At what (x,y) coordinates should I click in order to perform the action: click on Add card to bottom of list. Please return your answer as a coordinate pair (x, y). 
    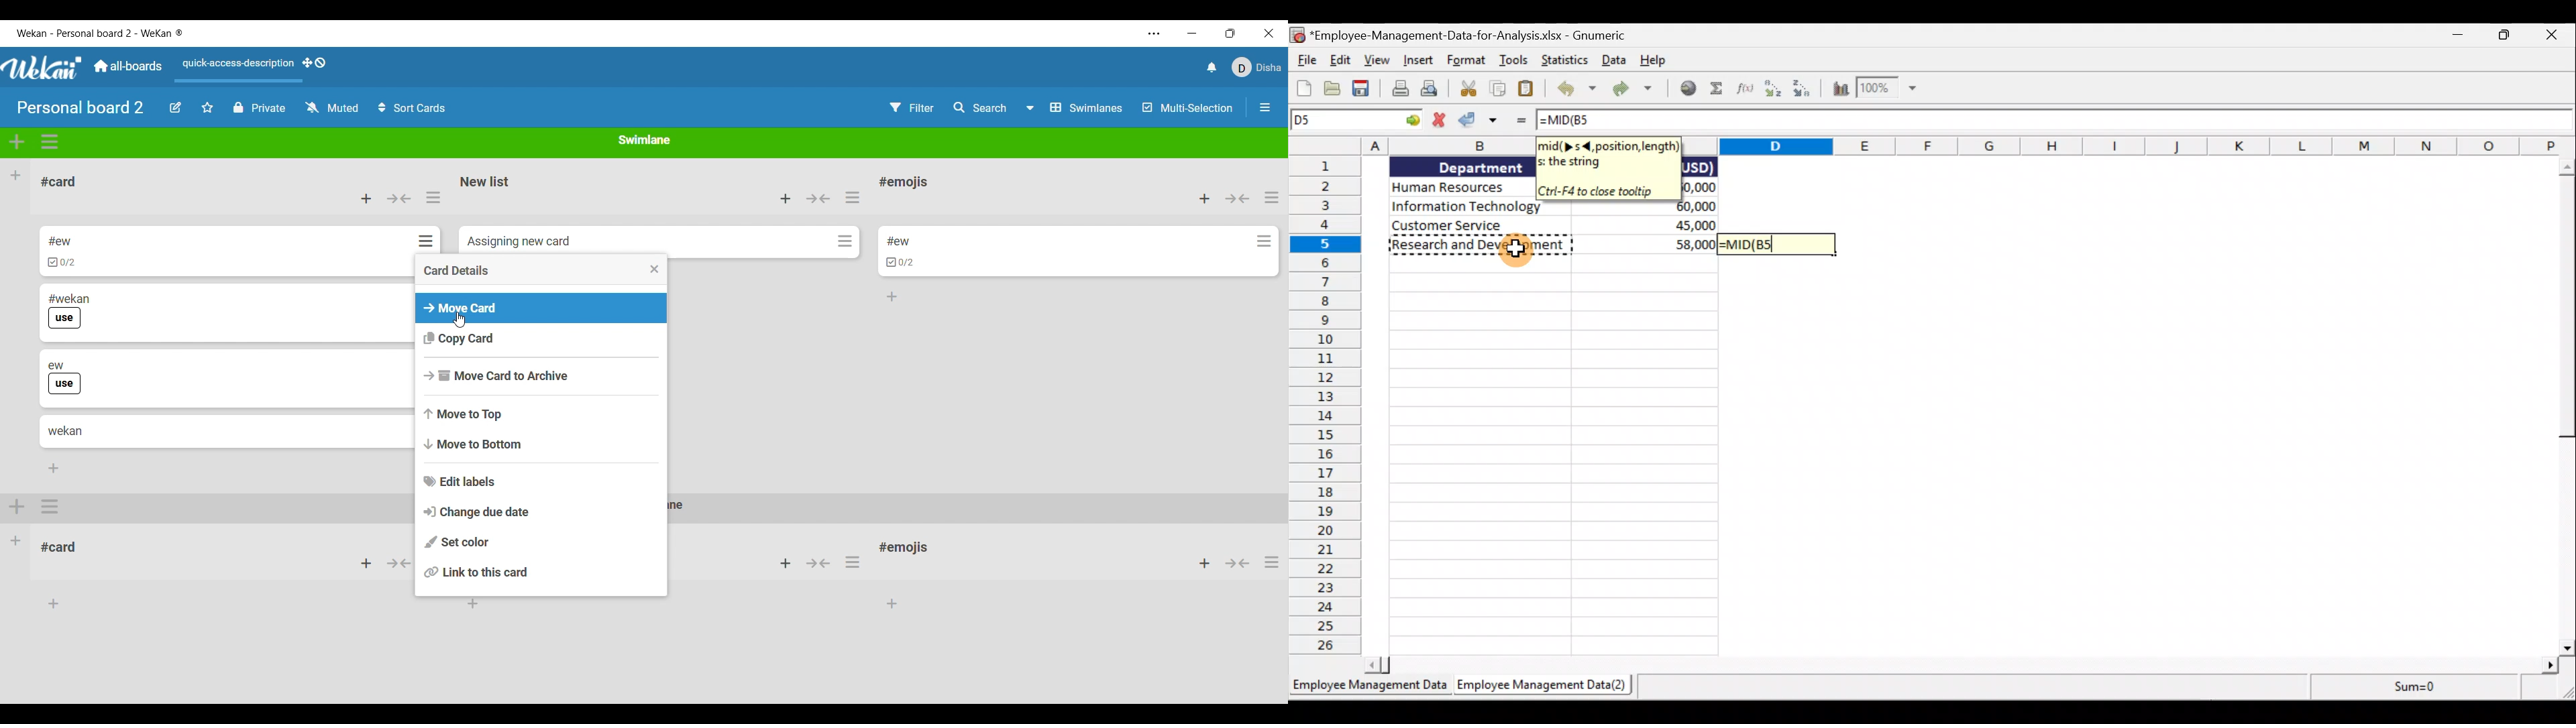
    Looking at the image, I should click on (54, 468).